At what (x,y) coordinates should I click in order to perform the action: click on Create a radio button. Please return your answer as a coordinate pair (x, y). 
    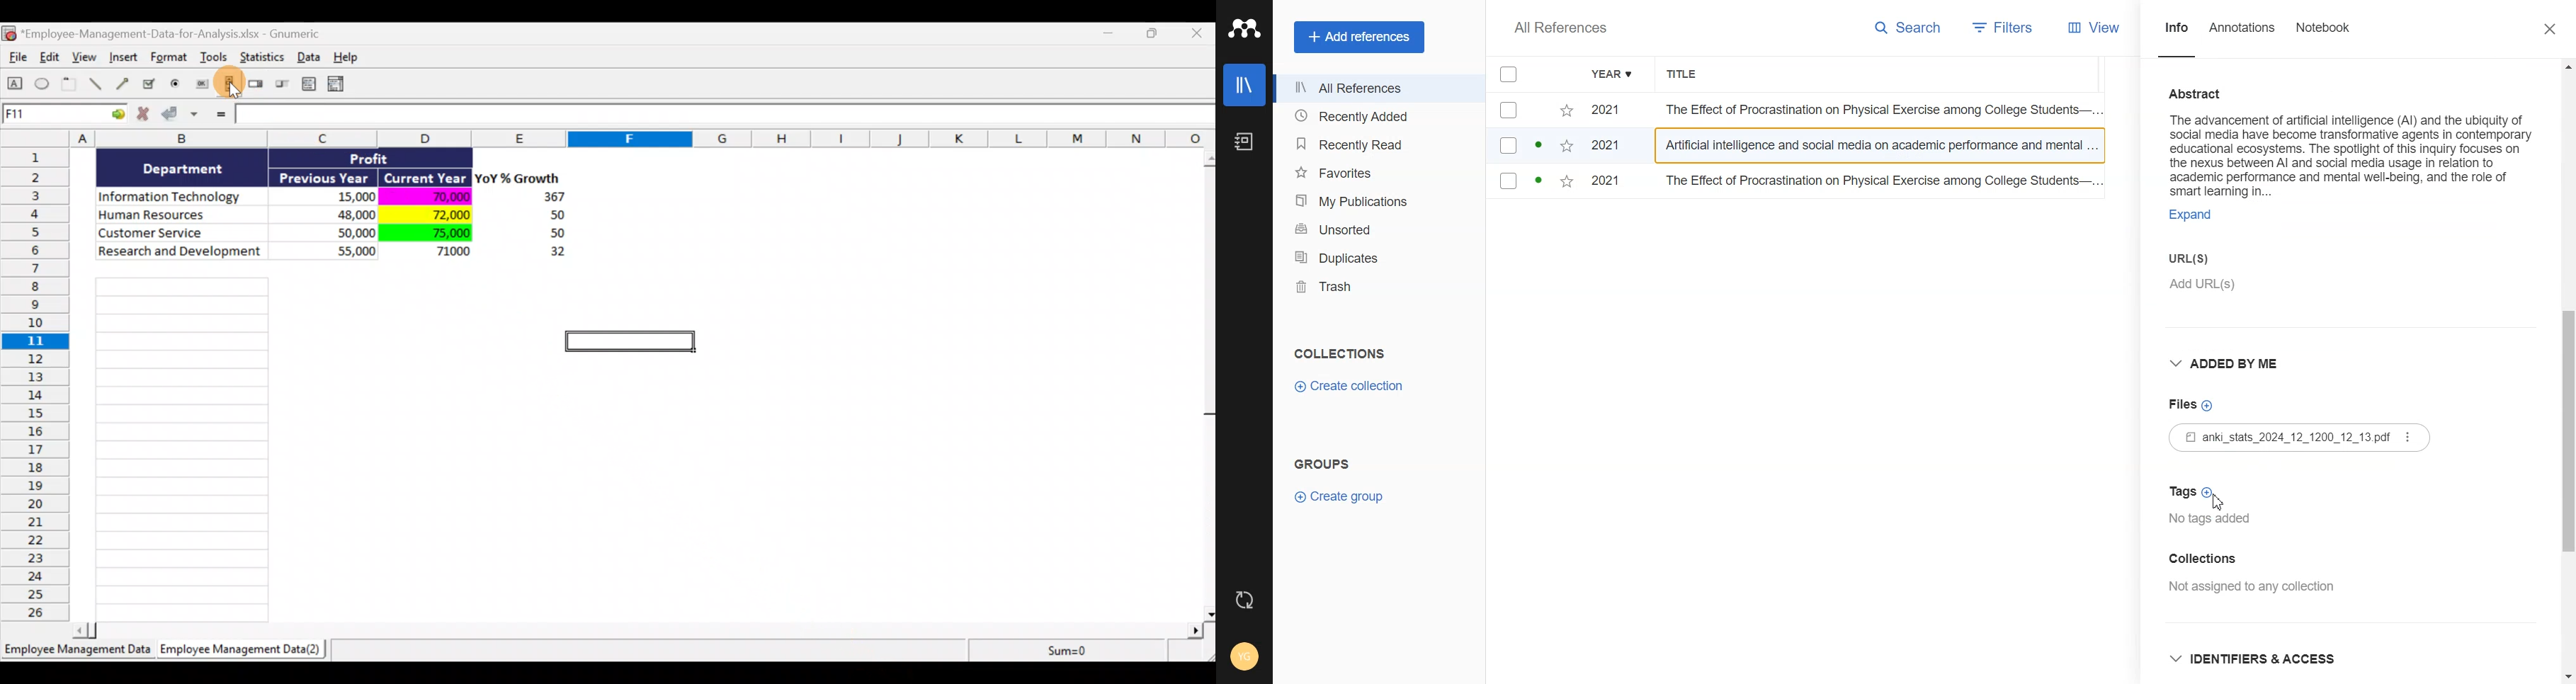
    Looking at the image, I should click on (176, 86).